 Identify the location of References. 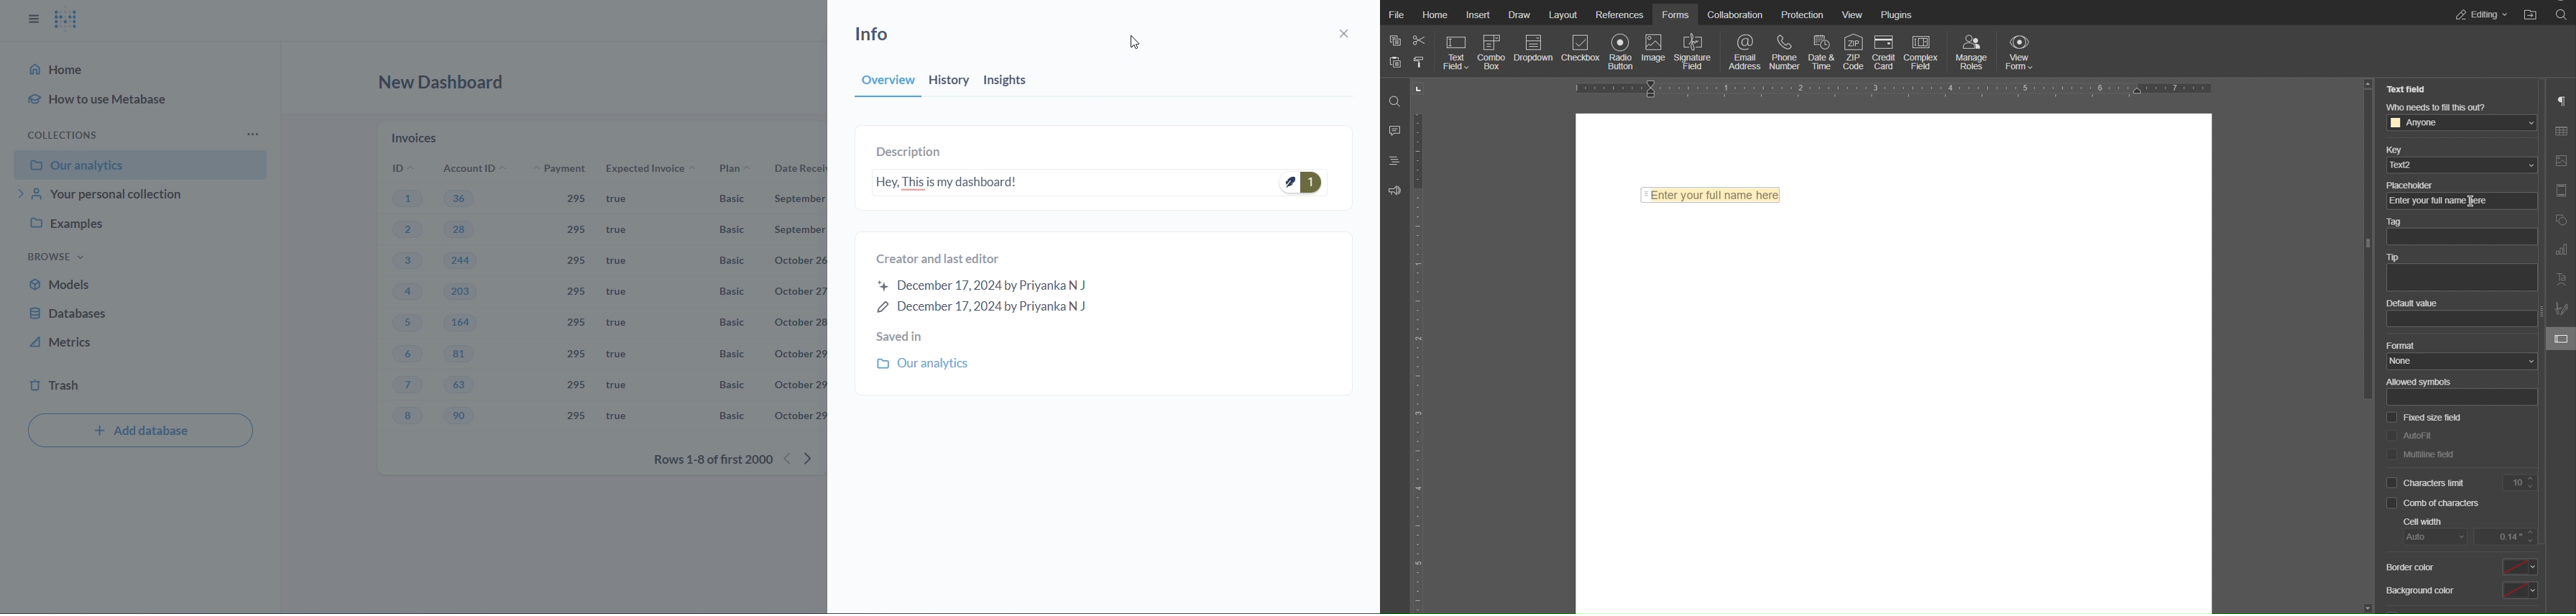
(1618, 16).